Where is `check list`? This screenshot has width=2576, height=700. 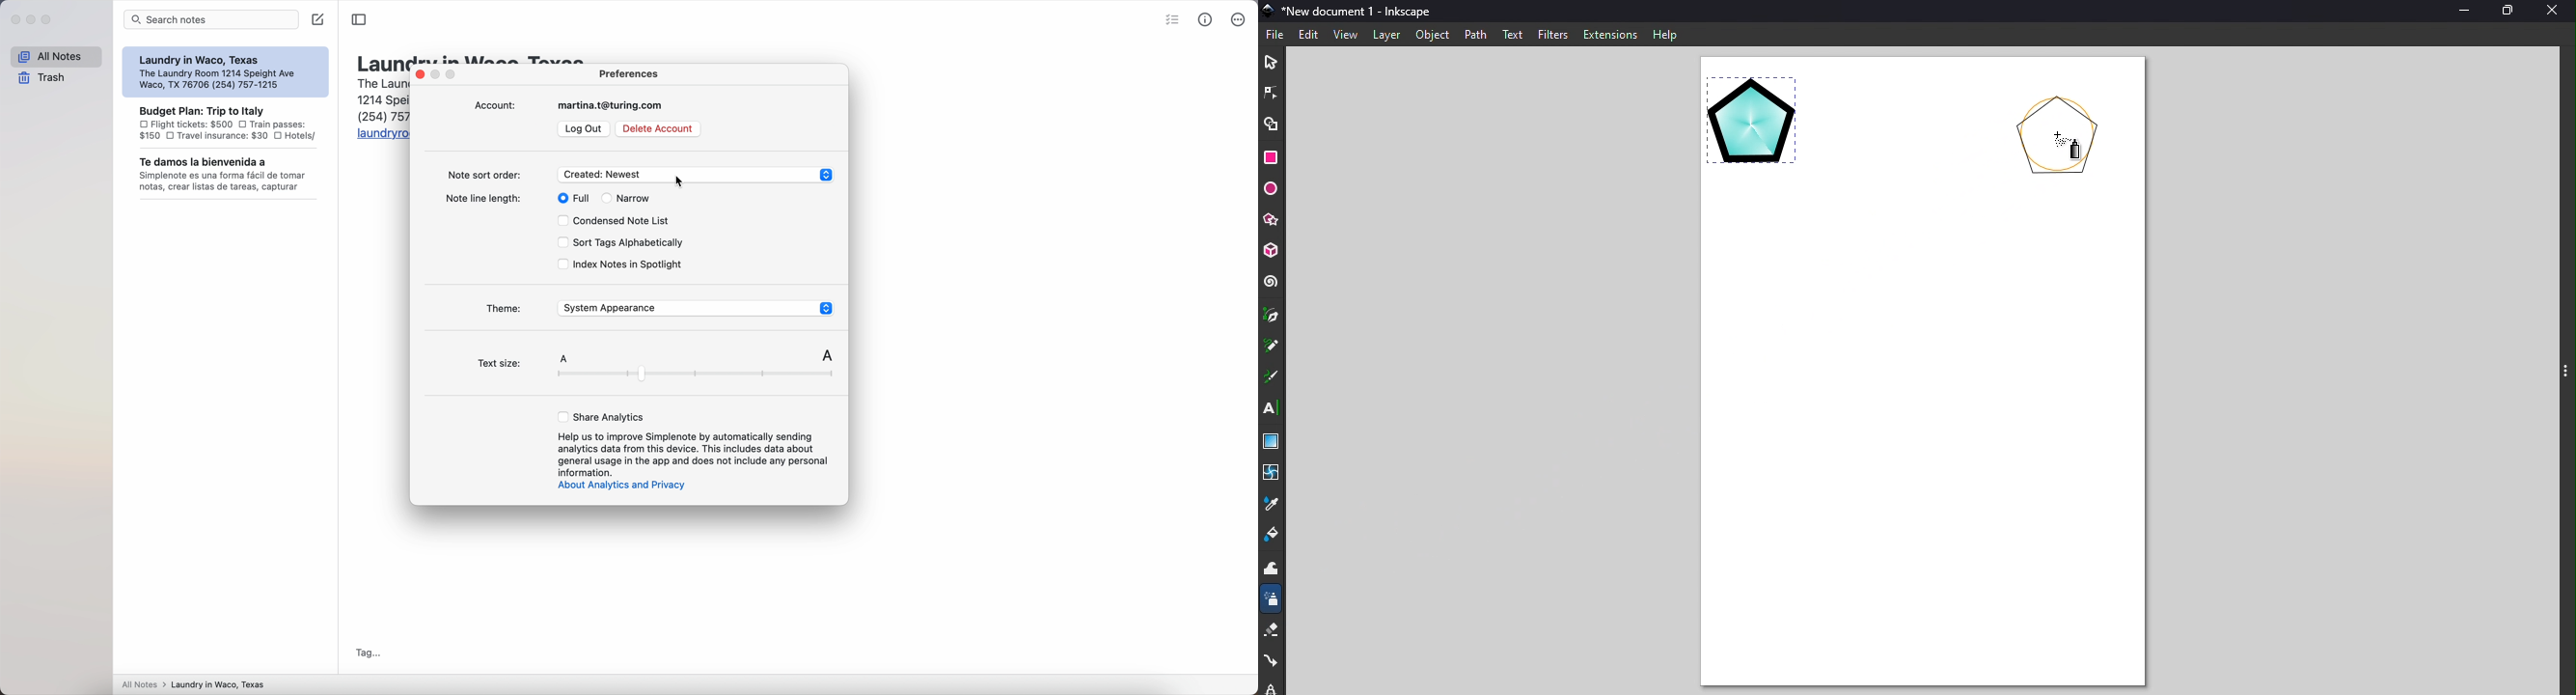 check list is located at coordinates (1175, 18).